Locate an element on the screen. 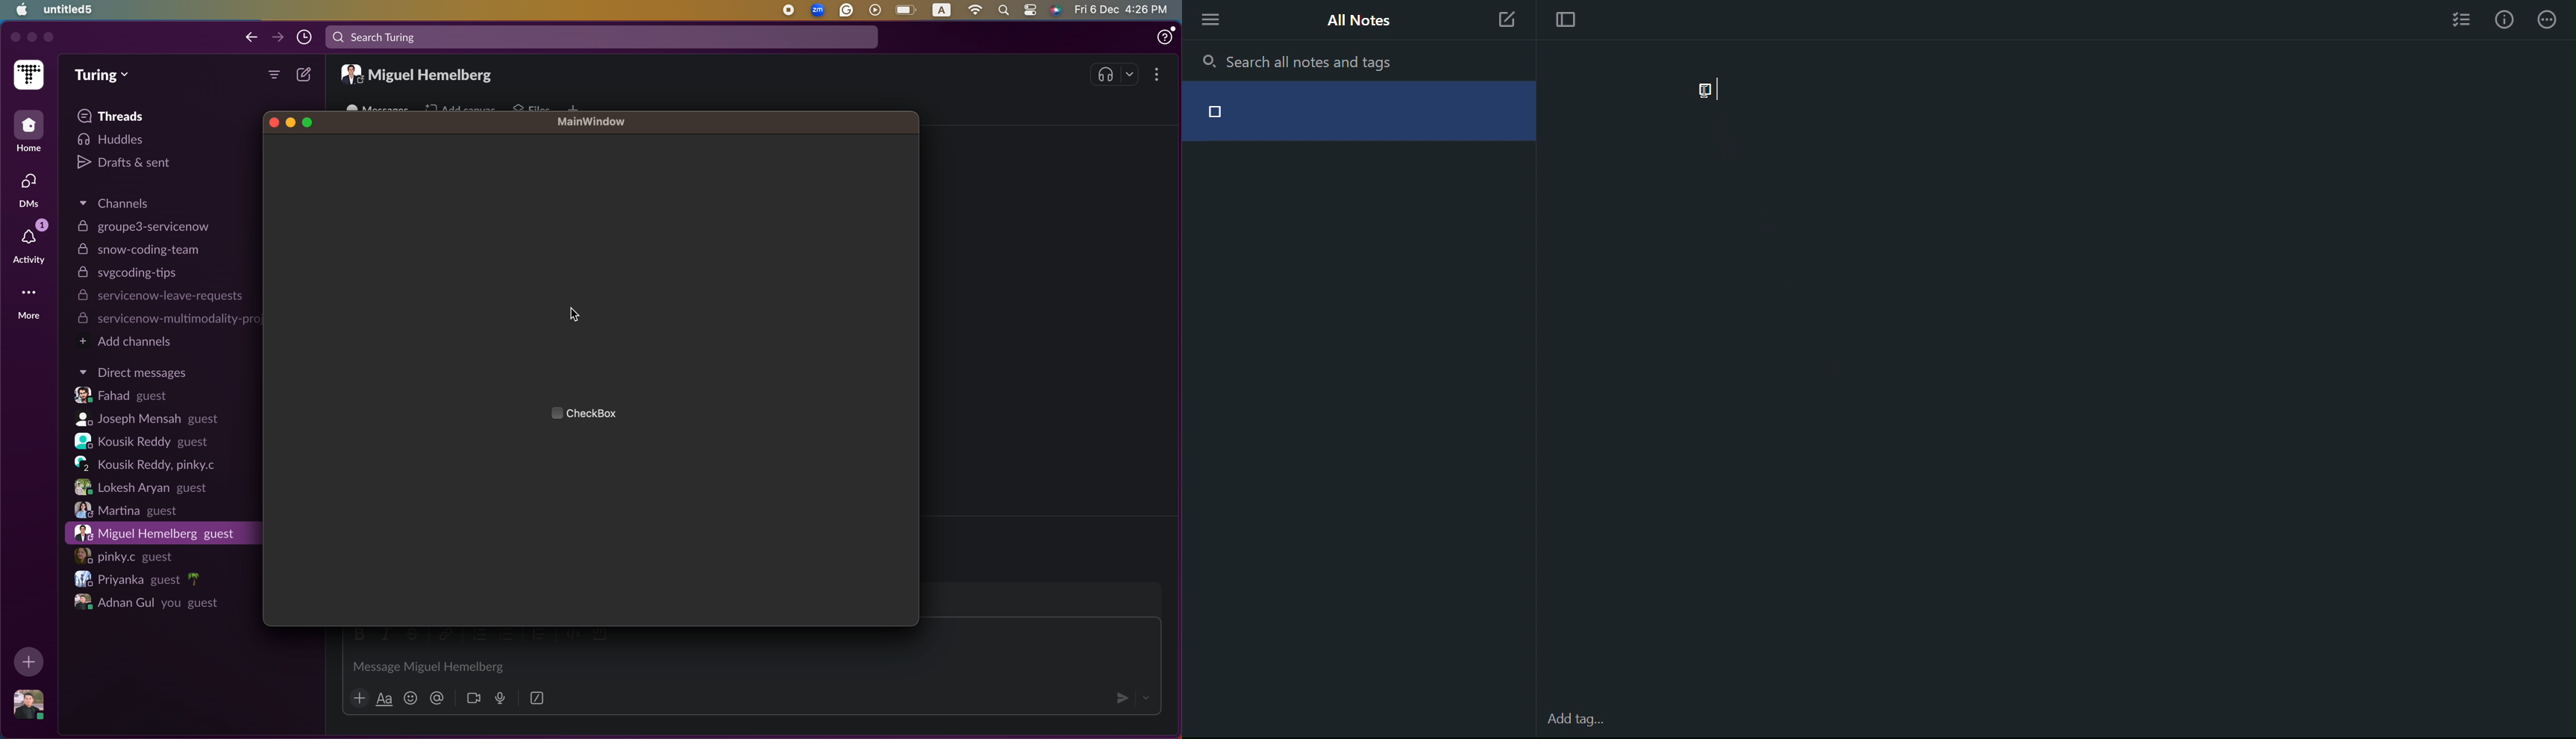  Lokesh is located at coordinates (139, 487).